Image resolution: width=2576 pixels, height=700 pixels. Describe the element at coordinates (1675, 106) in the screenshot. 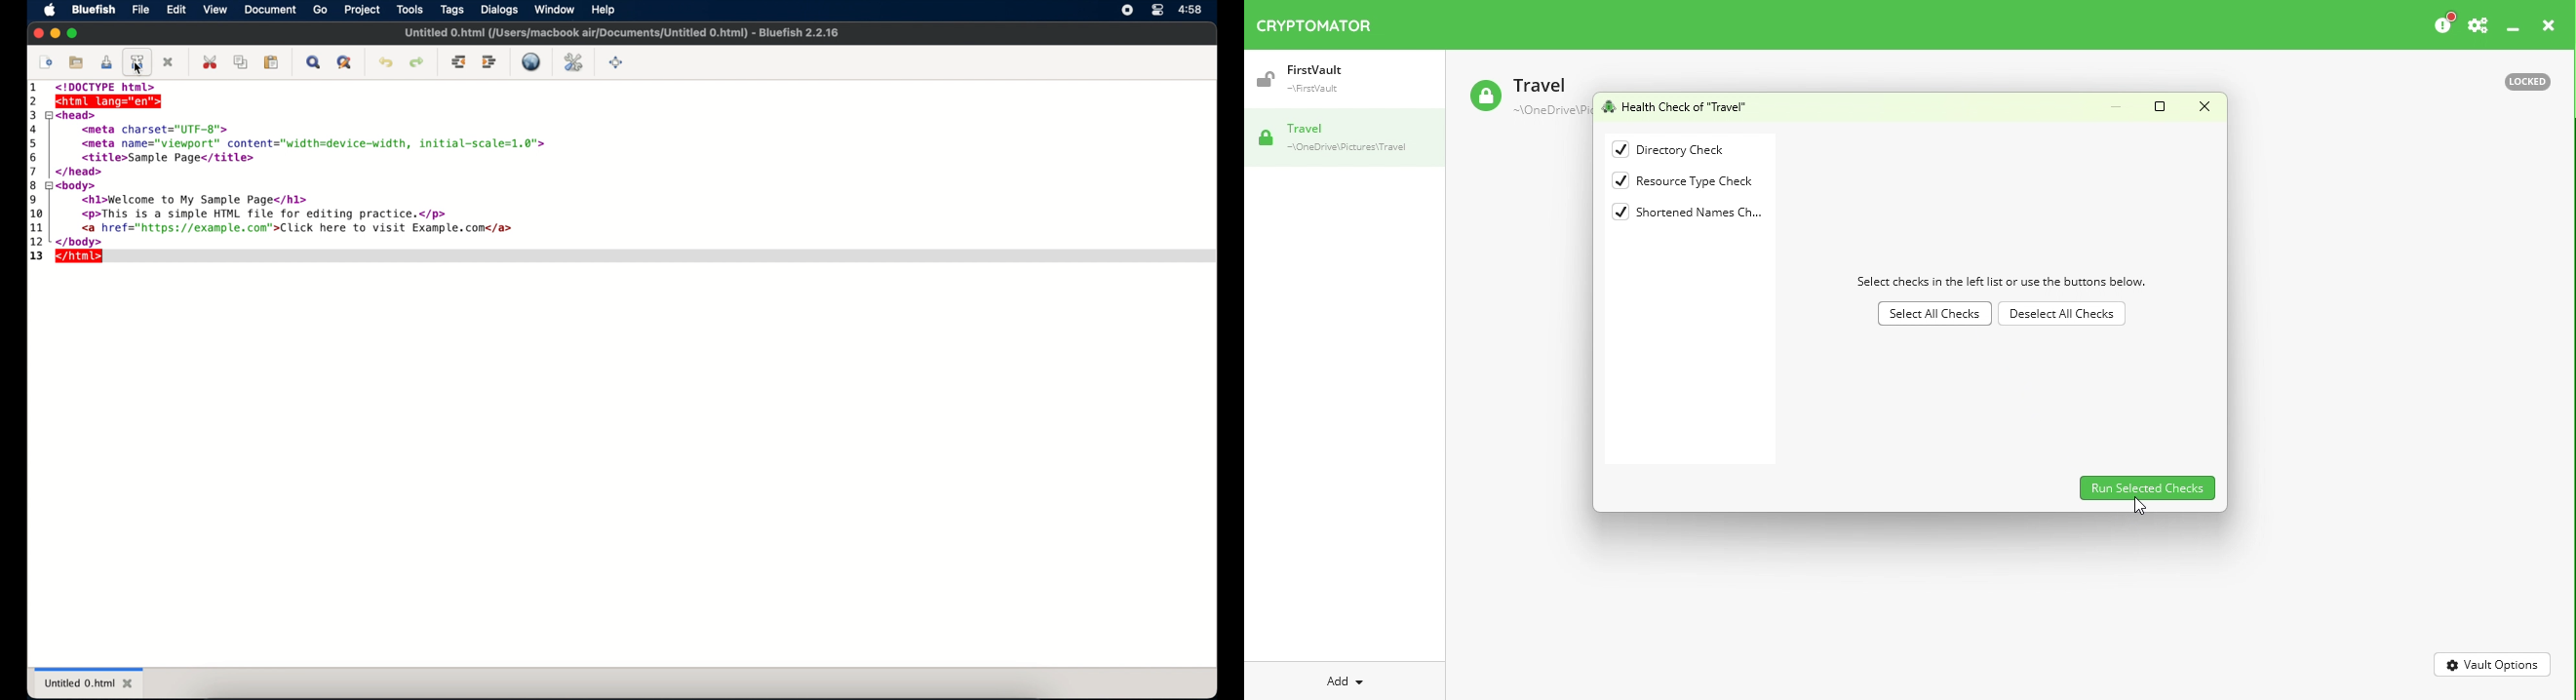

I see `Health Check of "Travel"` at that location.